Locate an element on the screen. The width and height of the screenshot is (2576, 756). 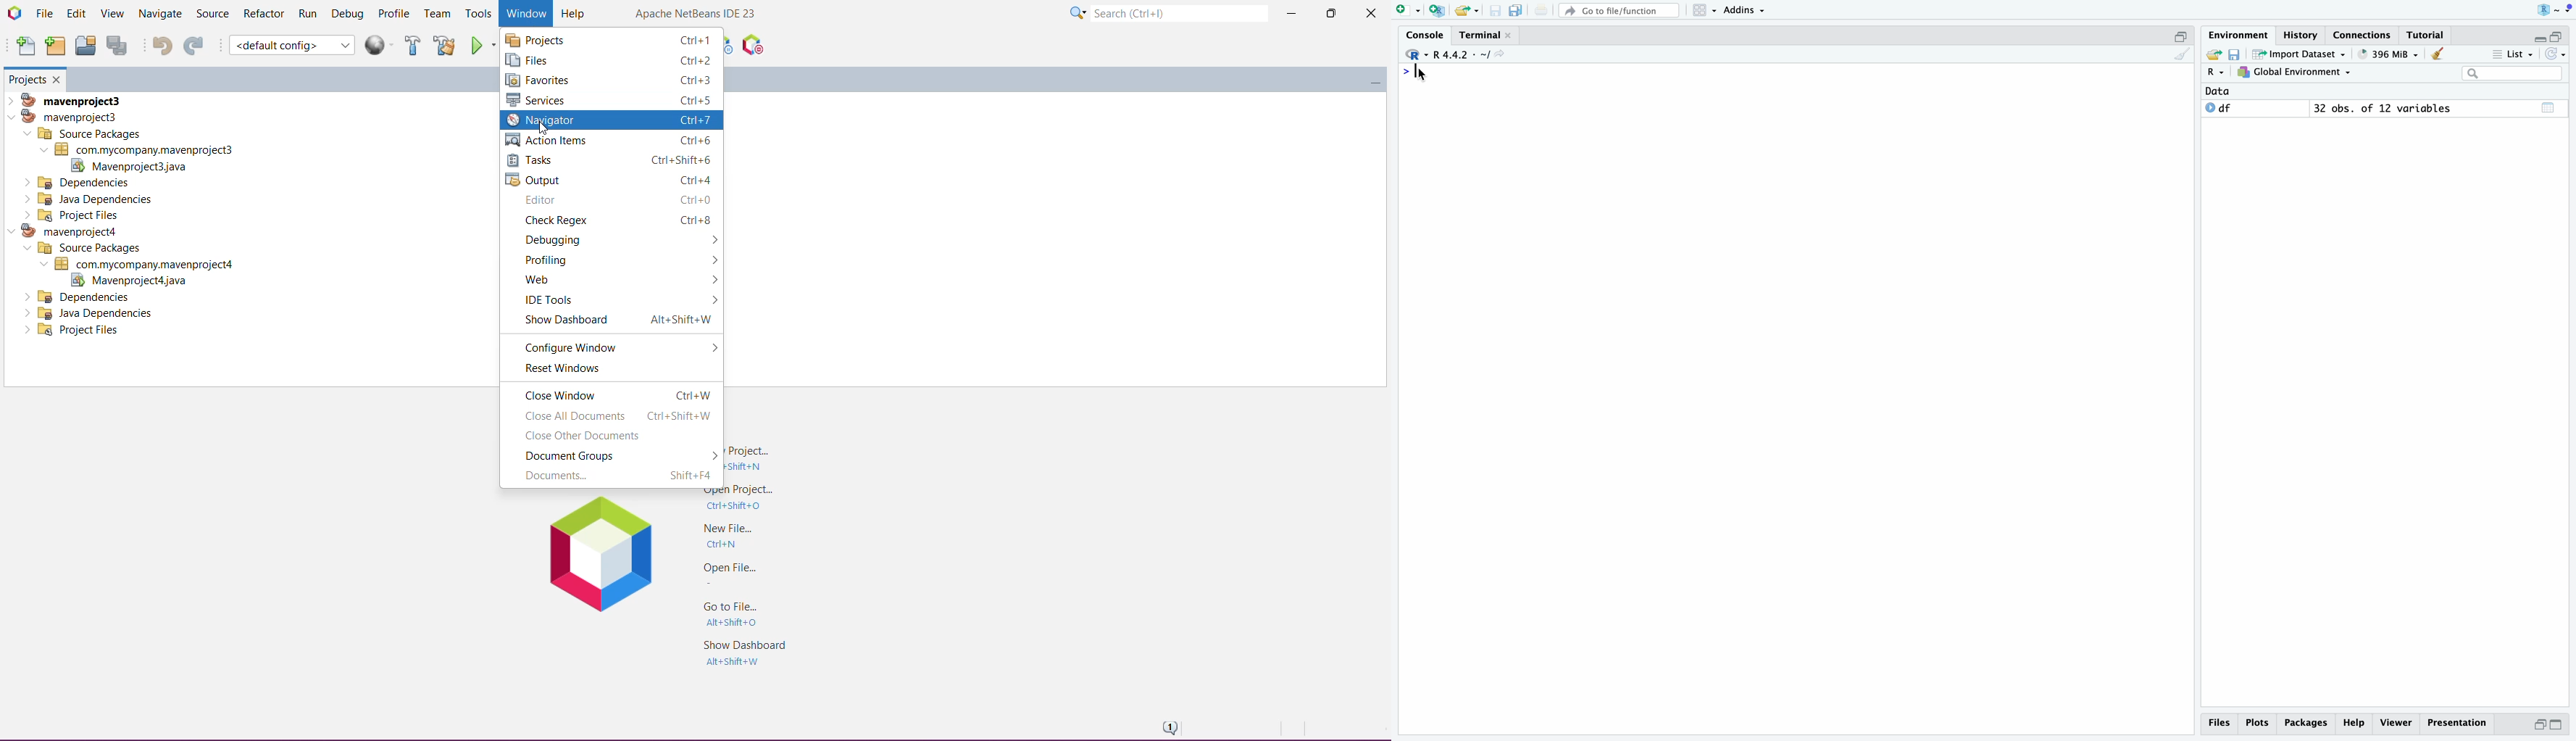
history is located at coordinates (2302, 35).